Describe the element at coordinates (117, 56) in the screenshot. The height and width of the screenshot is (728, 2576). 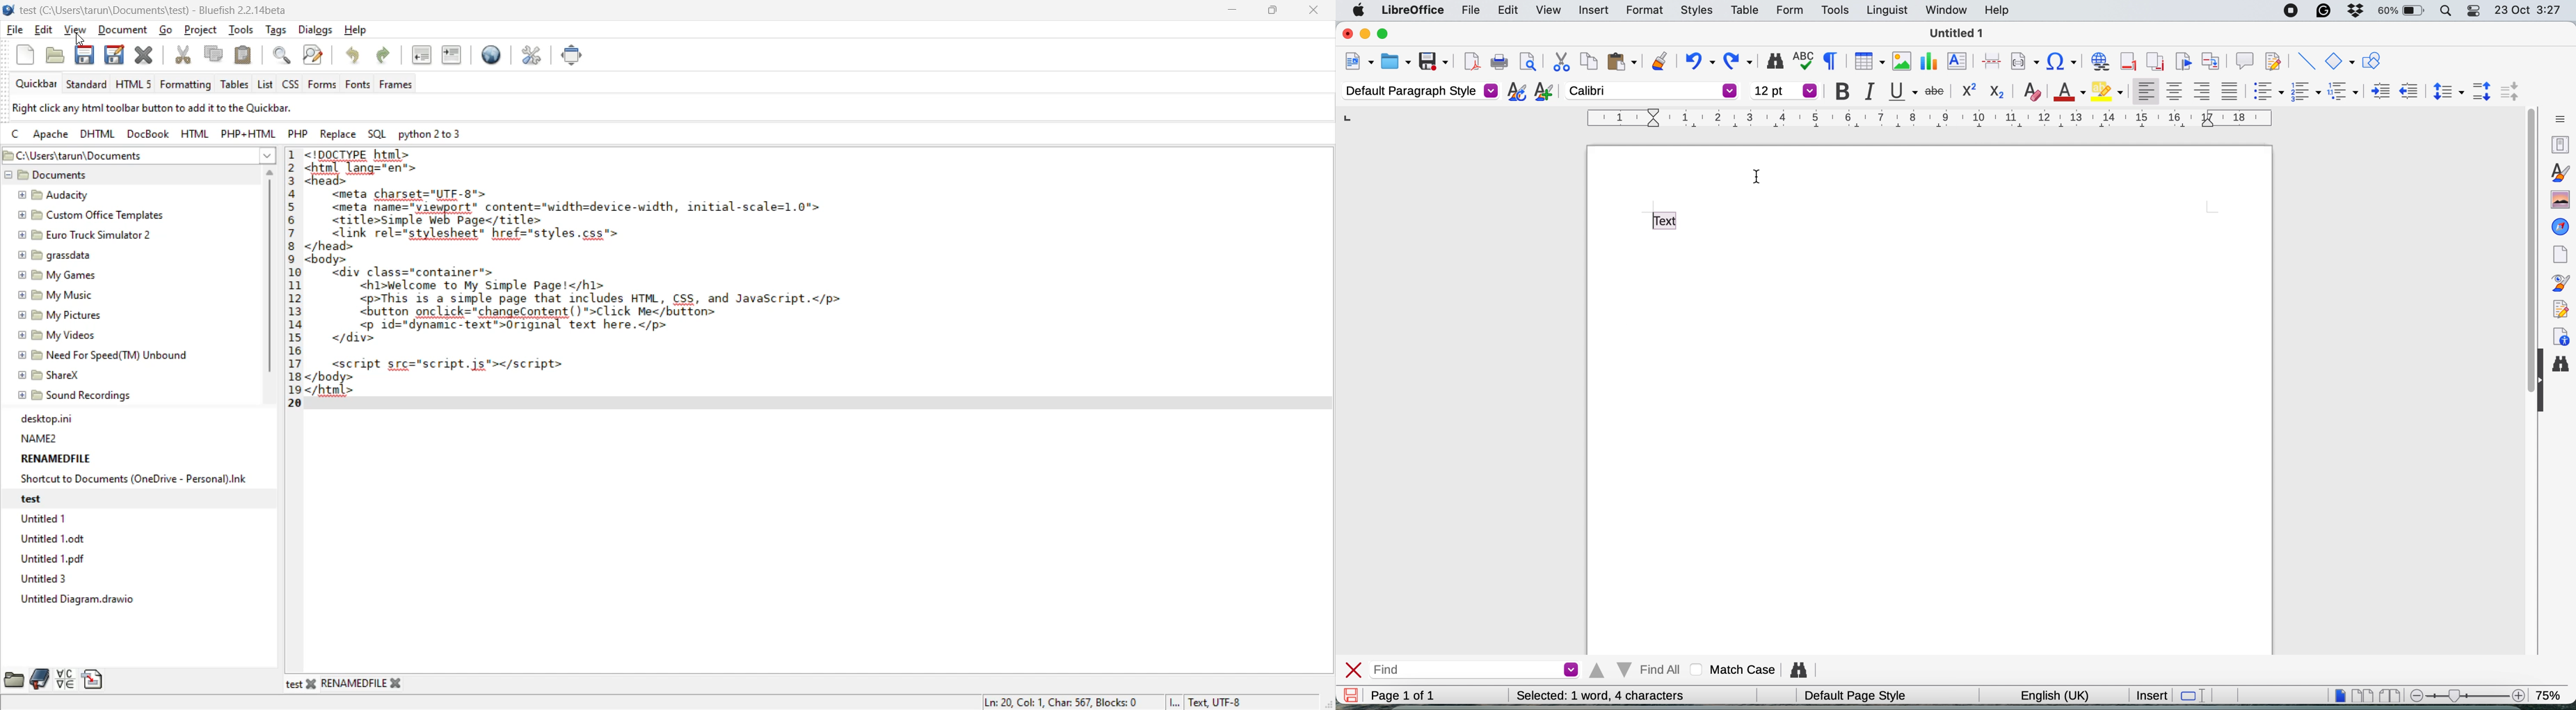
I see `save as` at that location.